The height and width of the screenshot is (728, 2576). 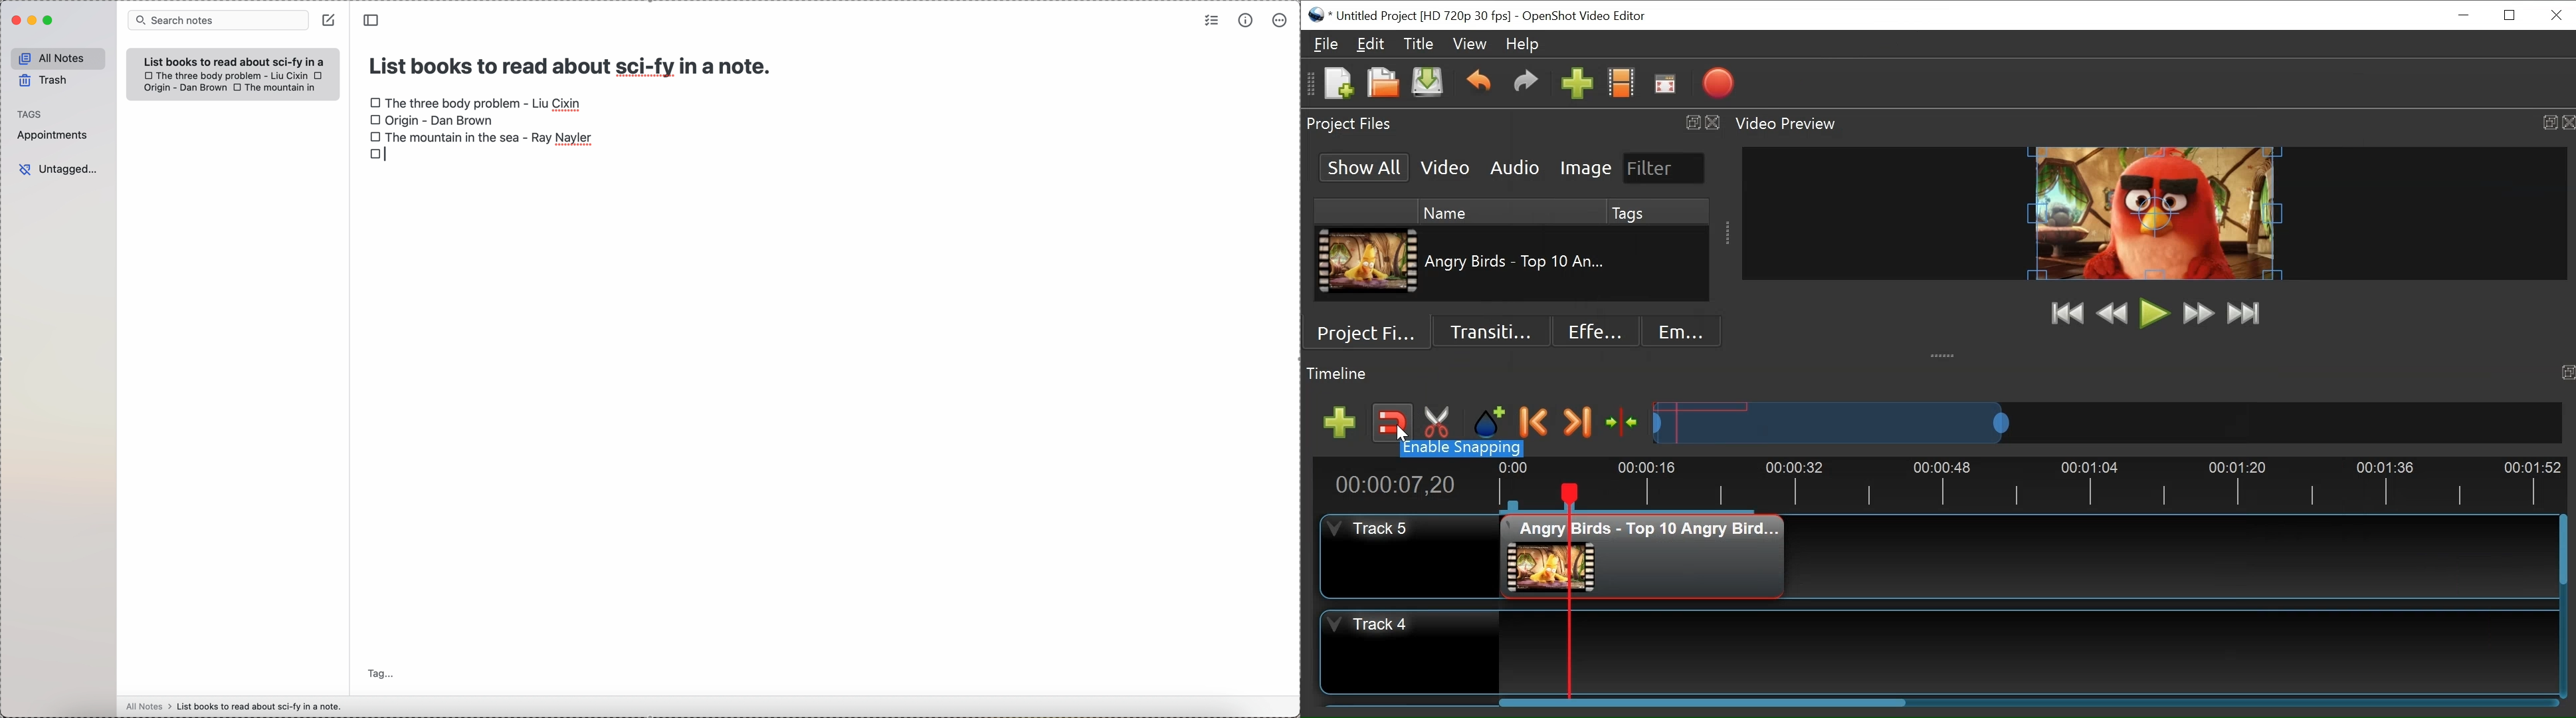 What do you see at coordinates (14, 20) in the screenshot?
I see `close Simplenote` at bounding box center [14, 20].